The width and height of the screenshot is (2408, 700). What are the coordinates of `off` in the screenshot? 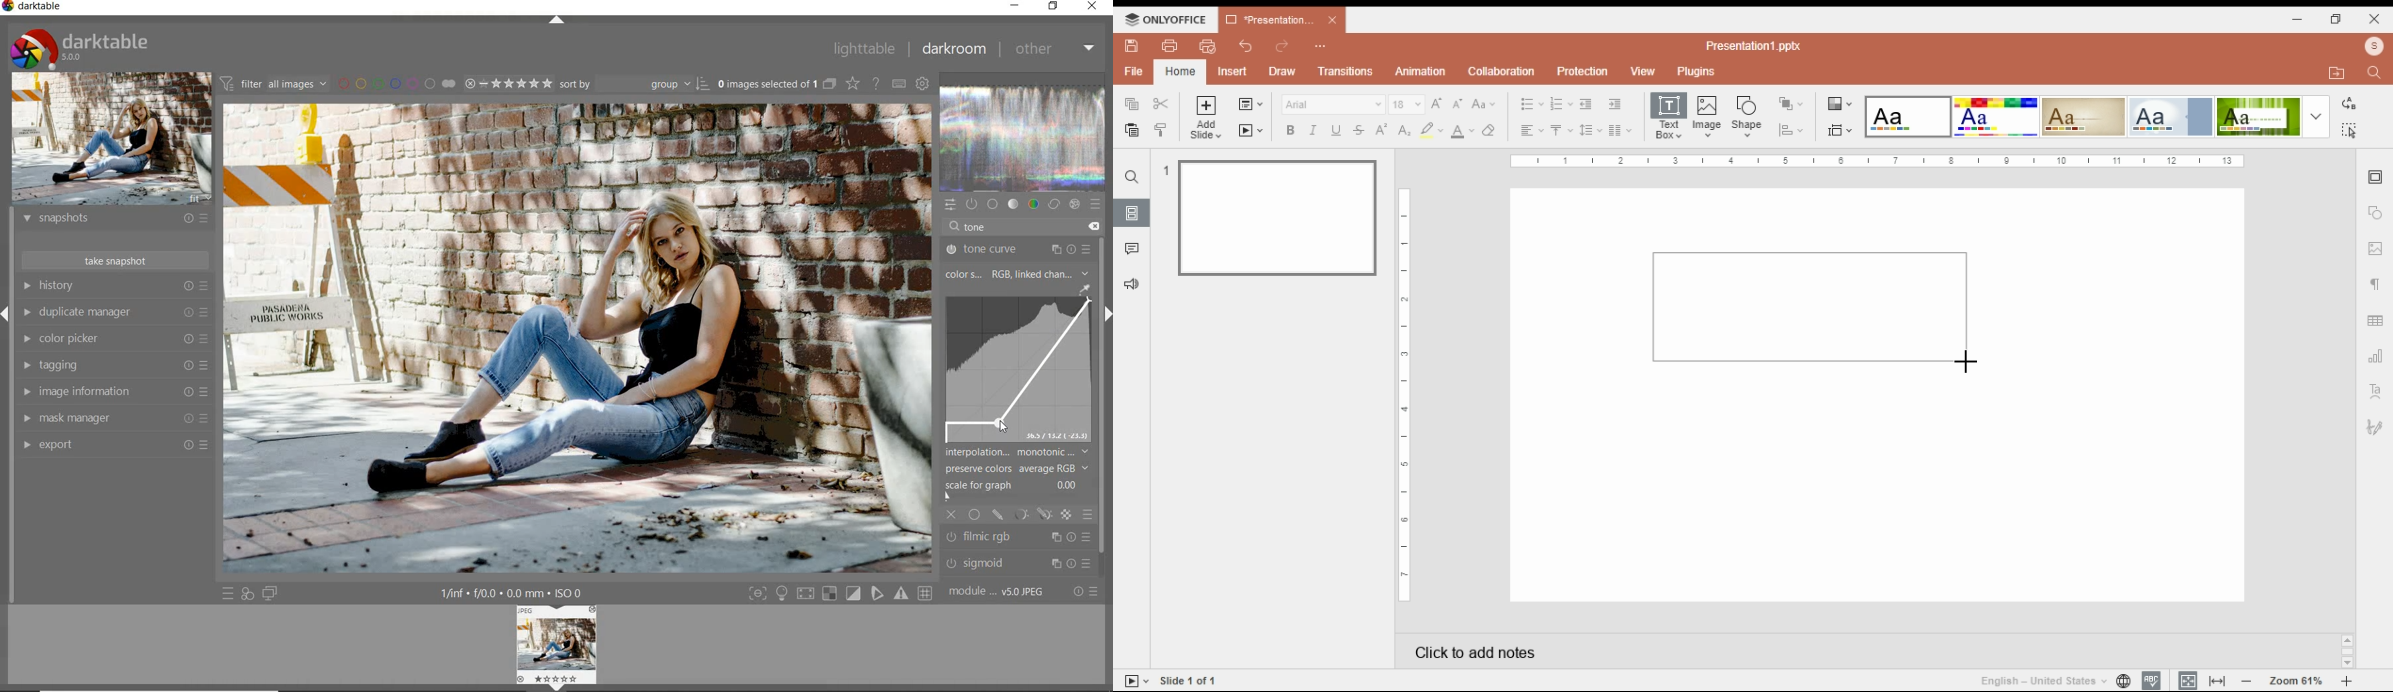 It's located at (953, 514).